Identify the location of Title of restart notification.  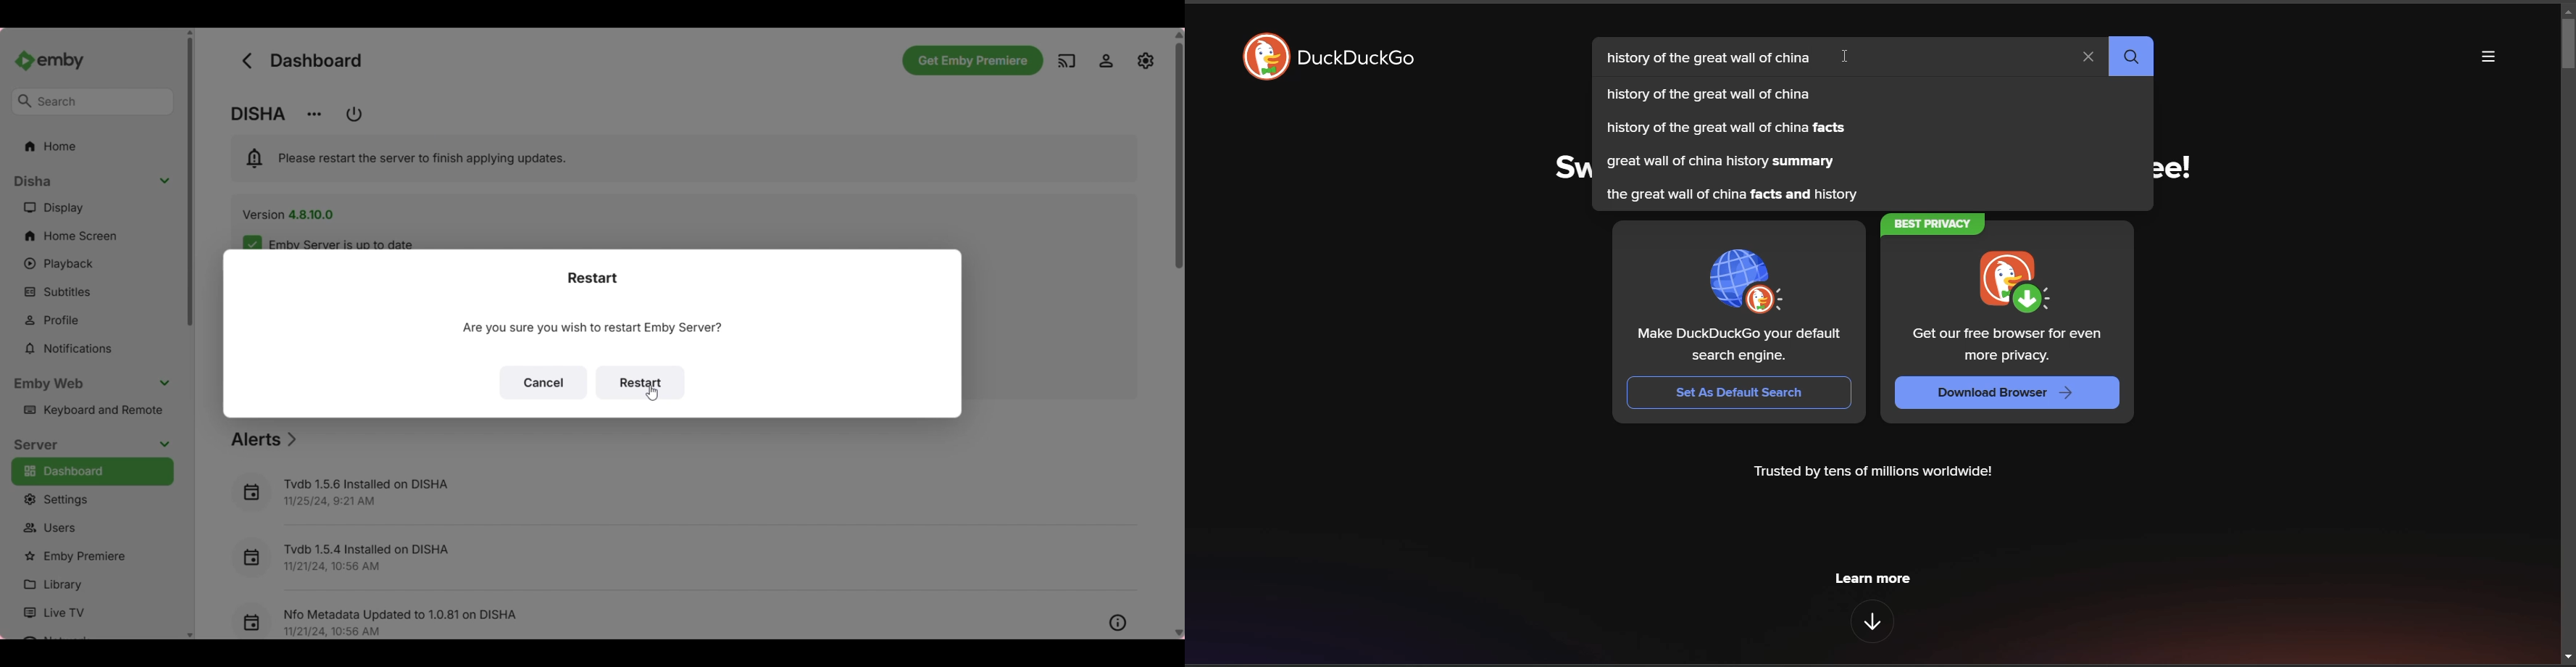
(593, 278).